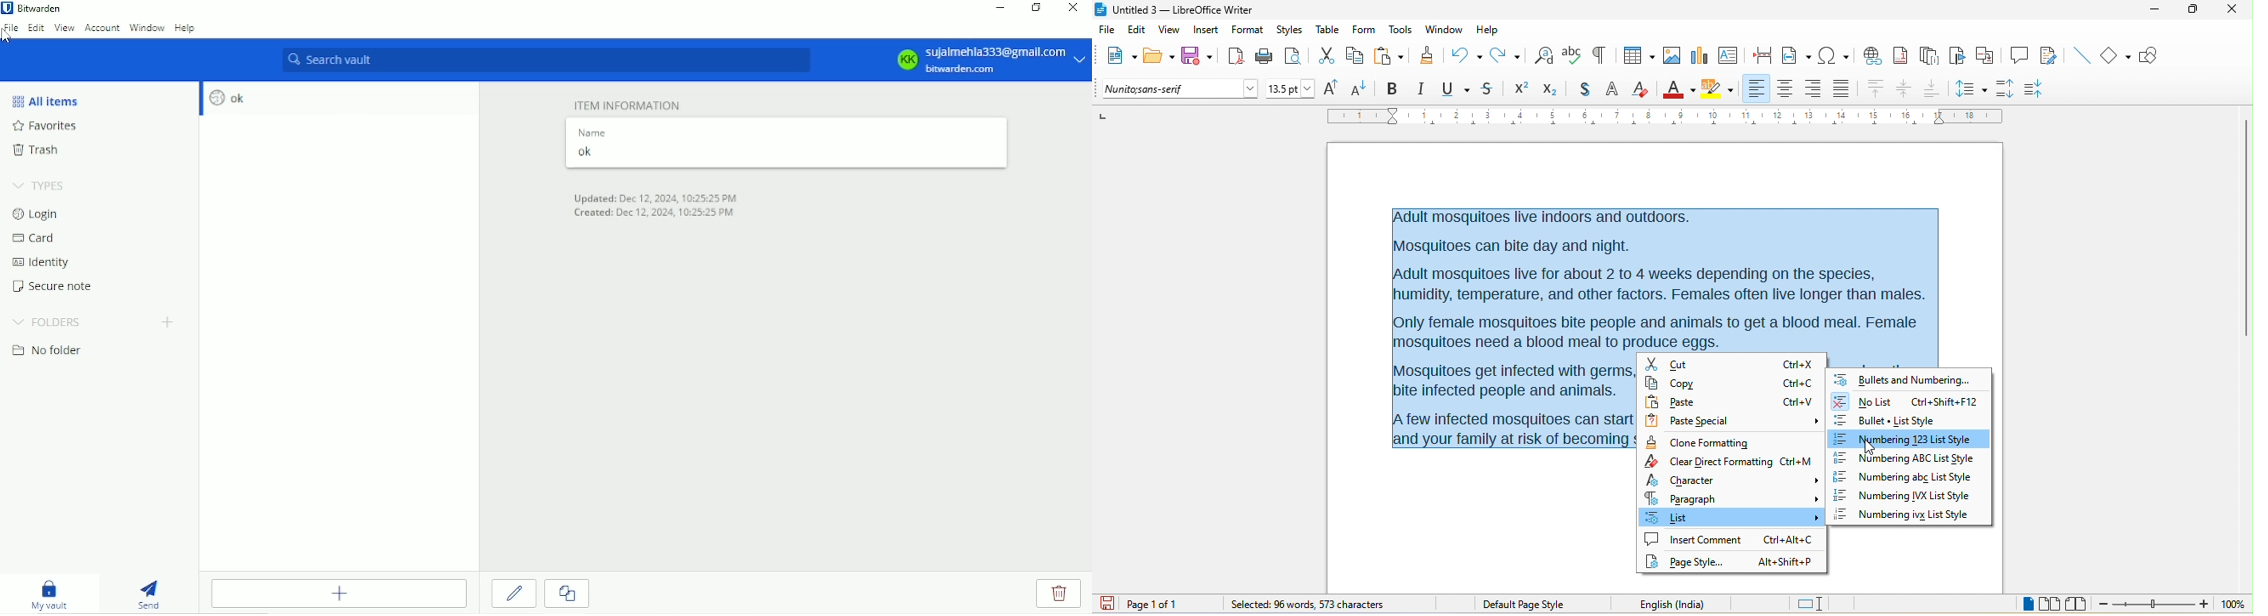 The image size is (2268, 616). Describe the element at coordinates (1844, 91) in the screenshot. I see `justified` at that location.